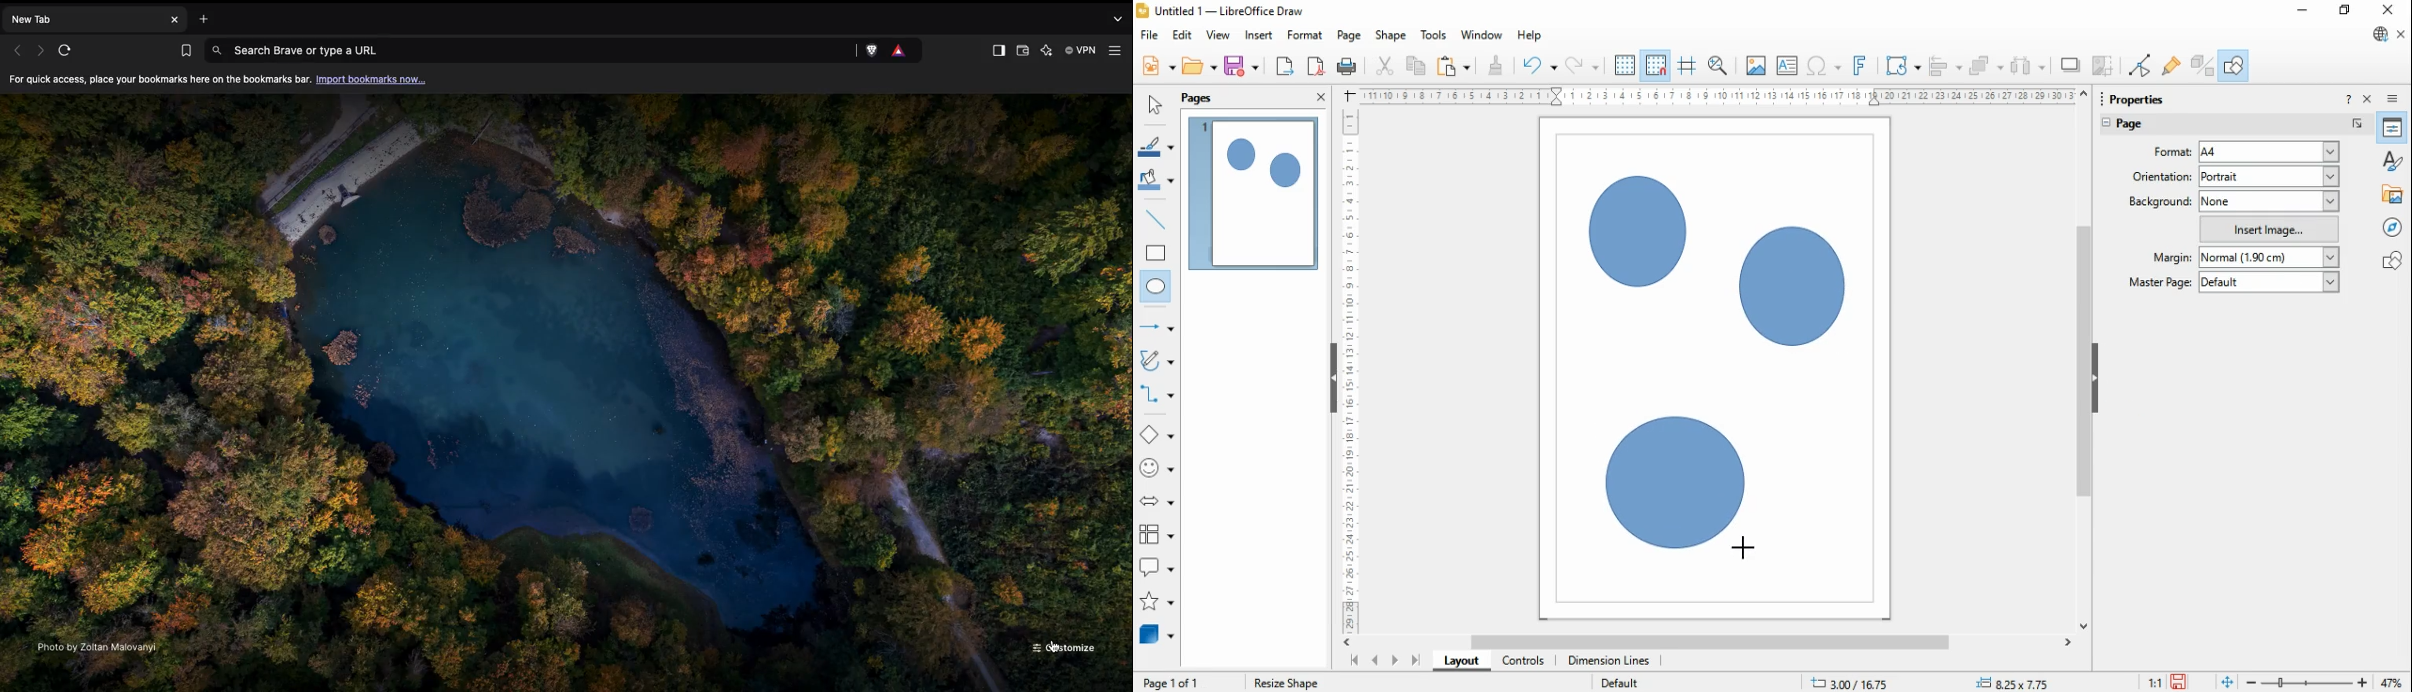 The image size is (2436, 700). What do you see at coordinates (1156, 252) in the screenshot?
I see `rectangle` at bounding box center [1156, 252].